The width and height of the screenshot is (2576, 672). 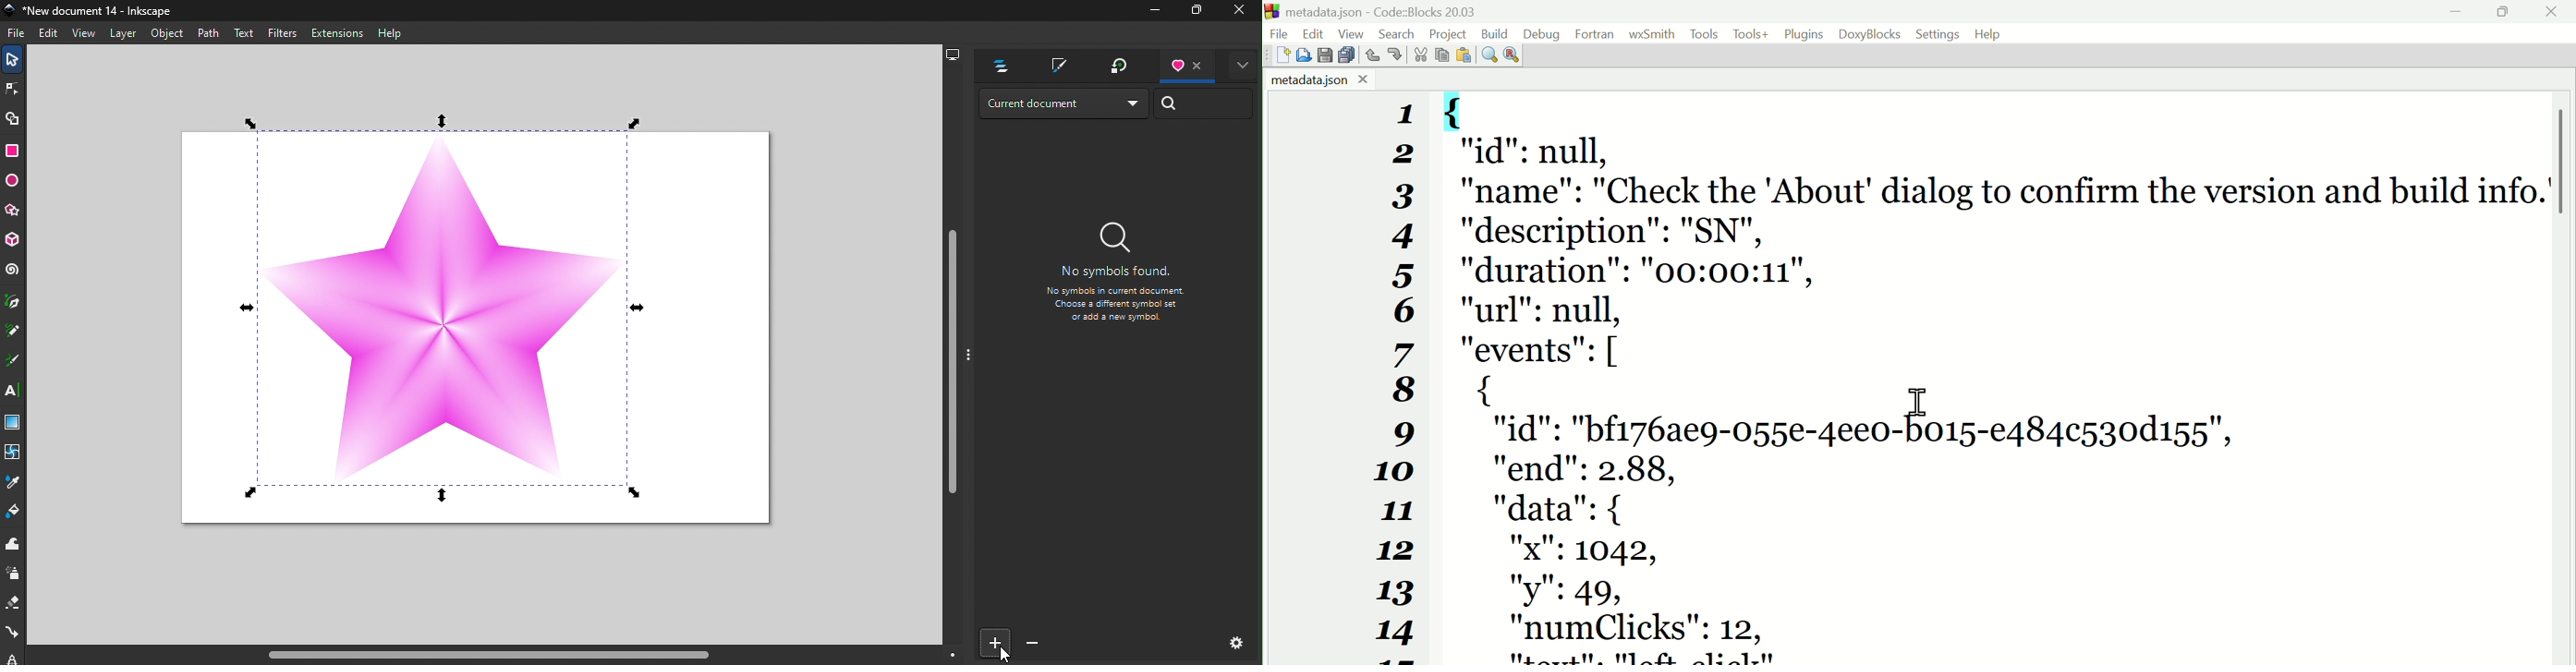 What do you see at coordinates (2552, 12) in the screenshot?
I see `Close` at bounding box center [2552, 12].